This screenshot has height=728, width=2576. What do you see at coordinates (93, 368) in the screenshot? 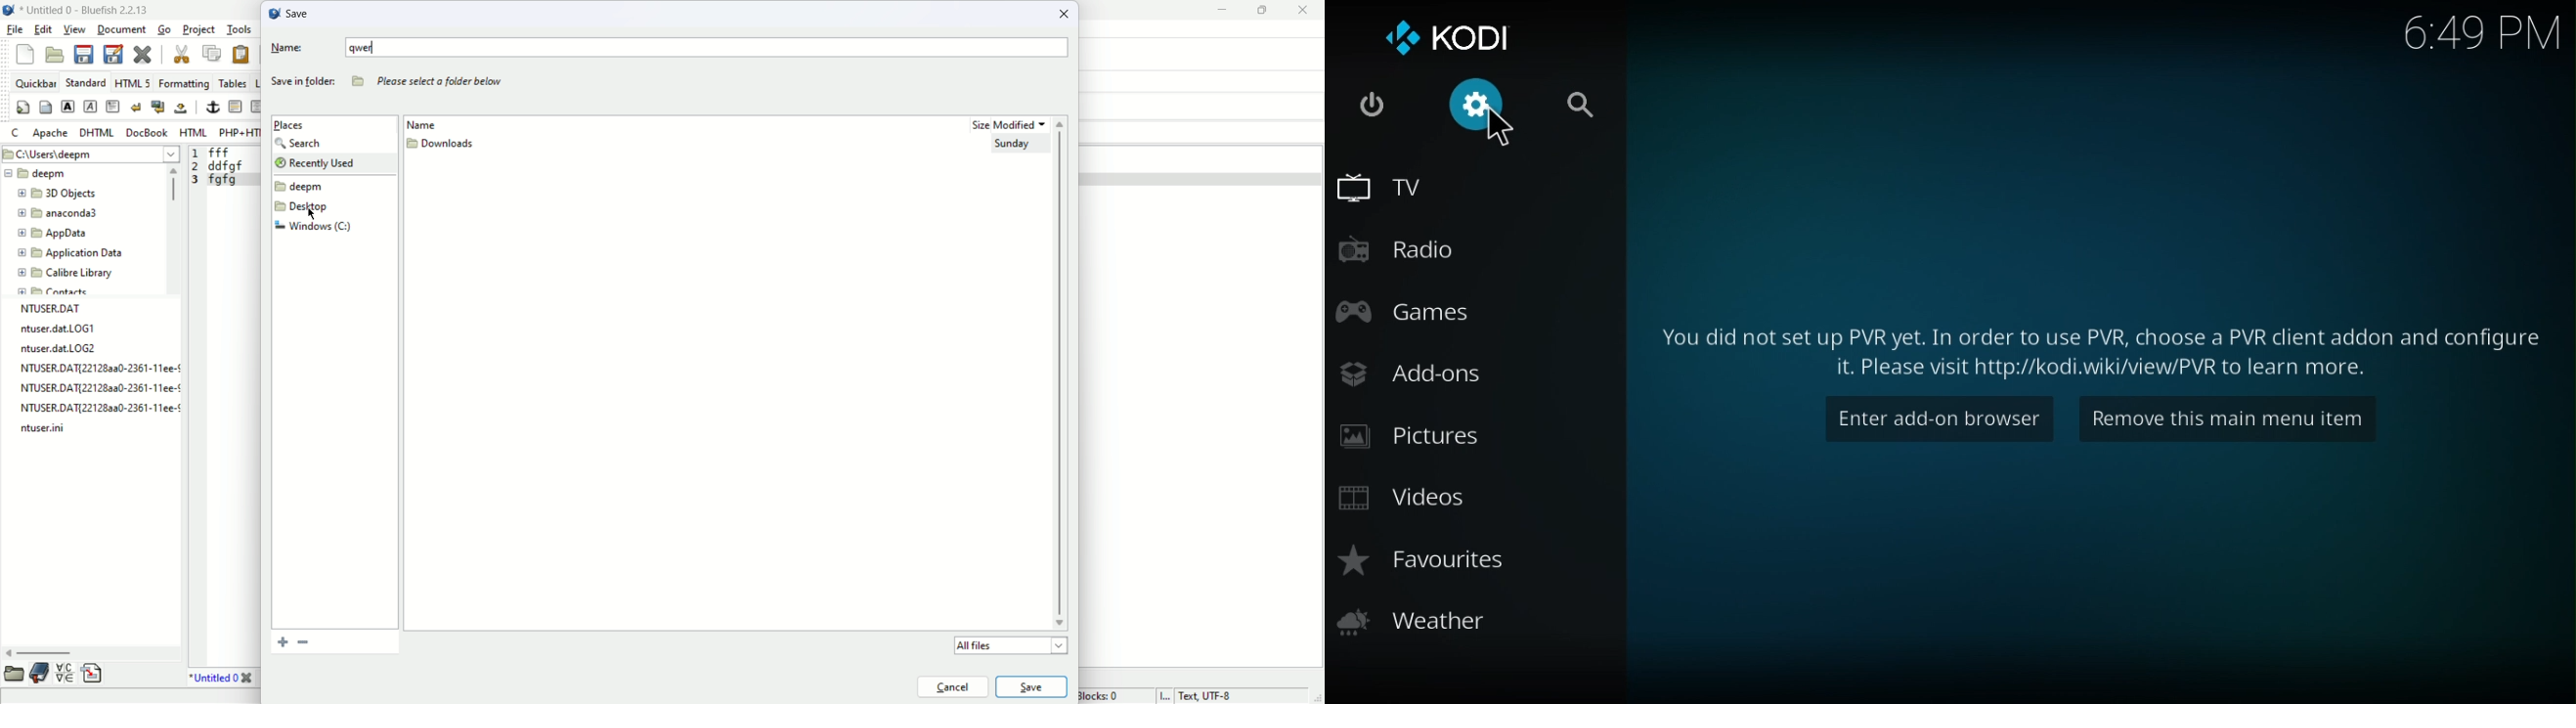
I see `file name` at bounding box center [93, 368].